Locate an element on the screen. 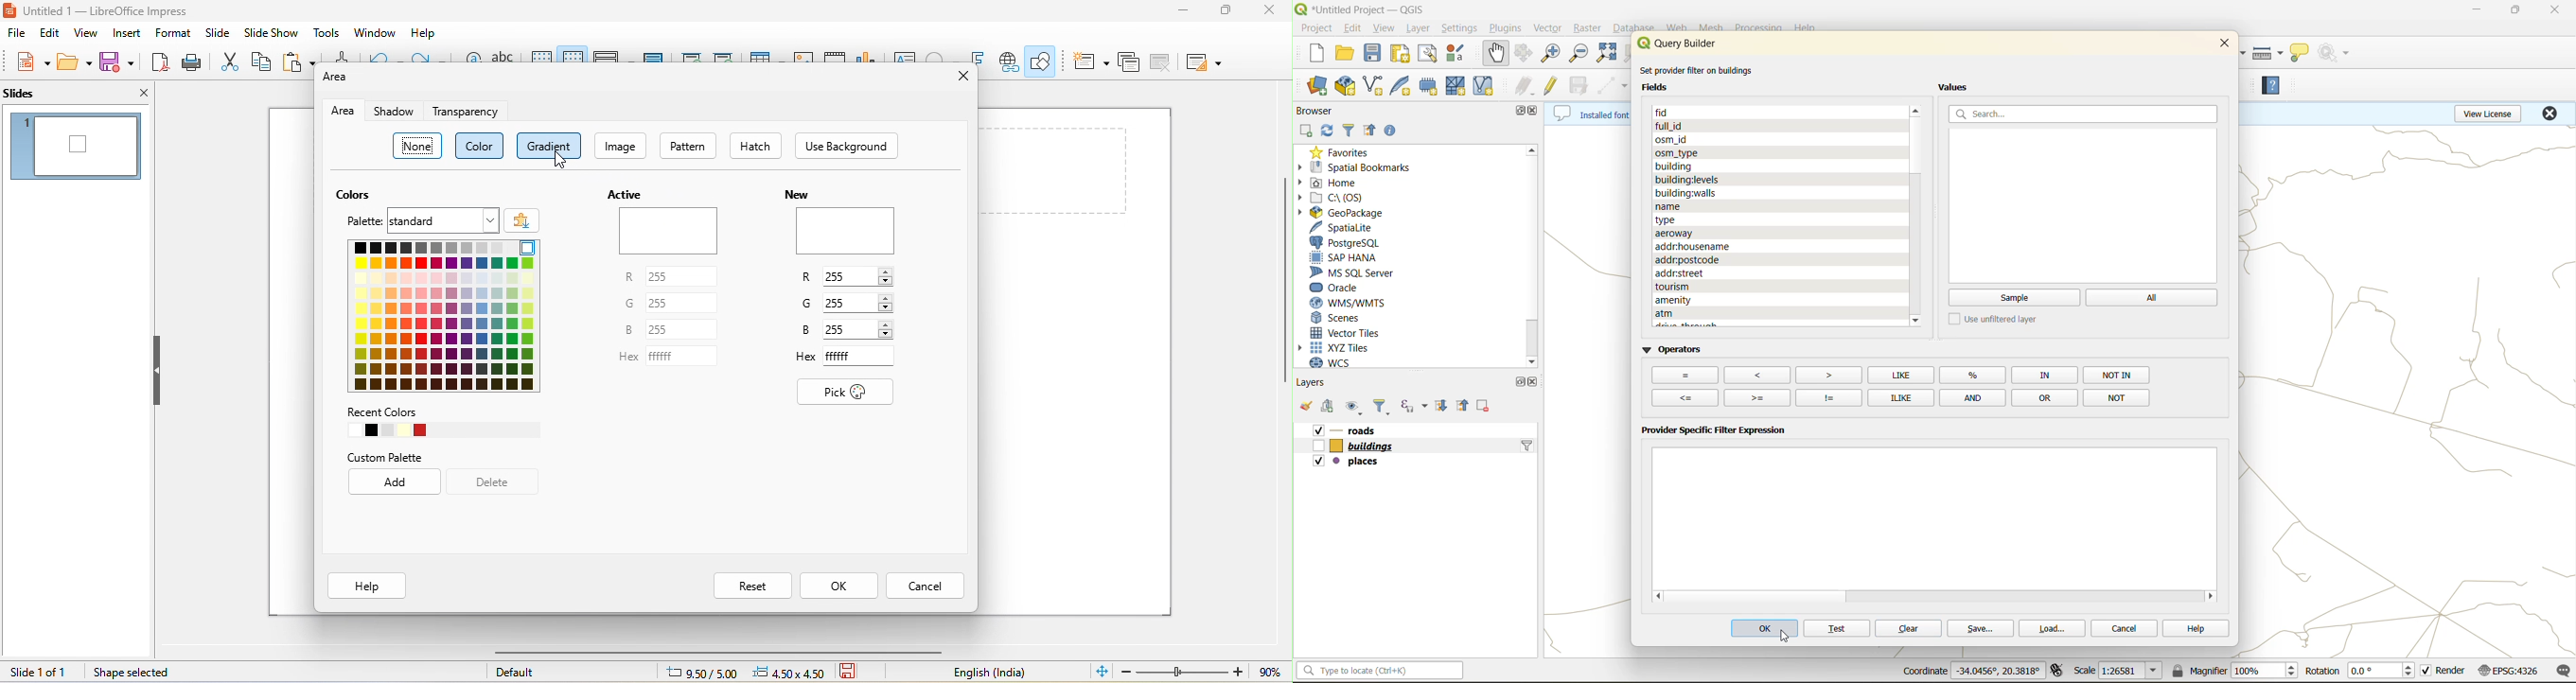  image is located at coordinates (621, 147).